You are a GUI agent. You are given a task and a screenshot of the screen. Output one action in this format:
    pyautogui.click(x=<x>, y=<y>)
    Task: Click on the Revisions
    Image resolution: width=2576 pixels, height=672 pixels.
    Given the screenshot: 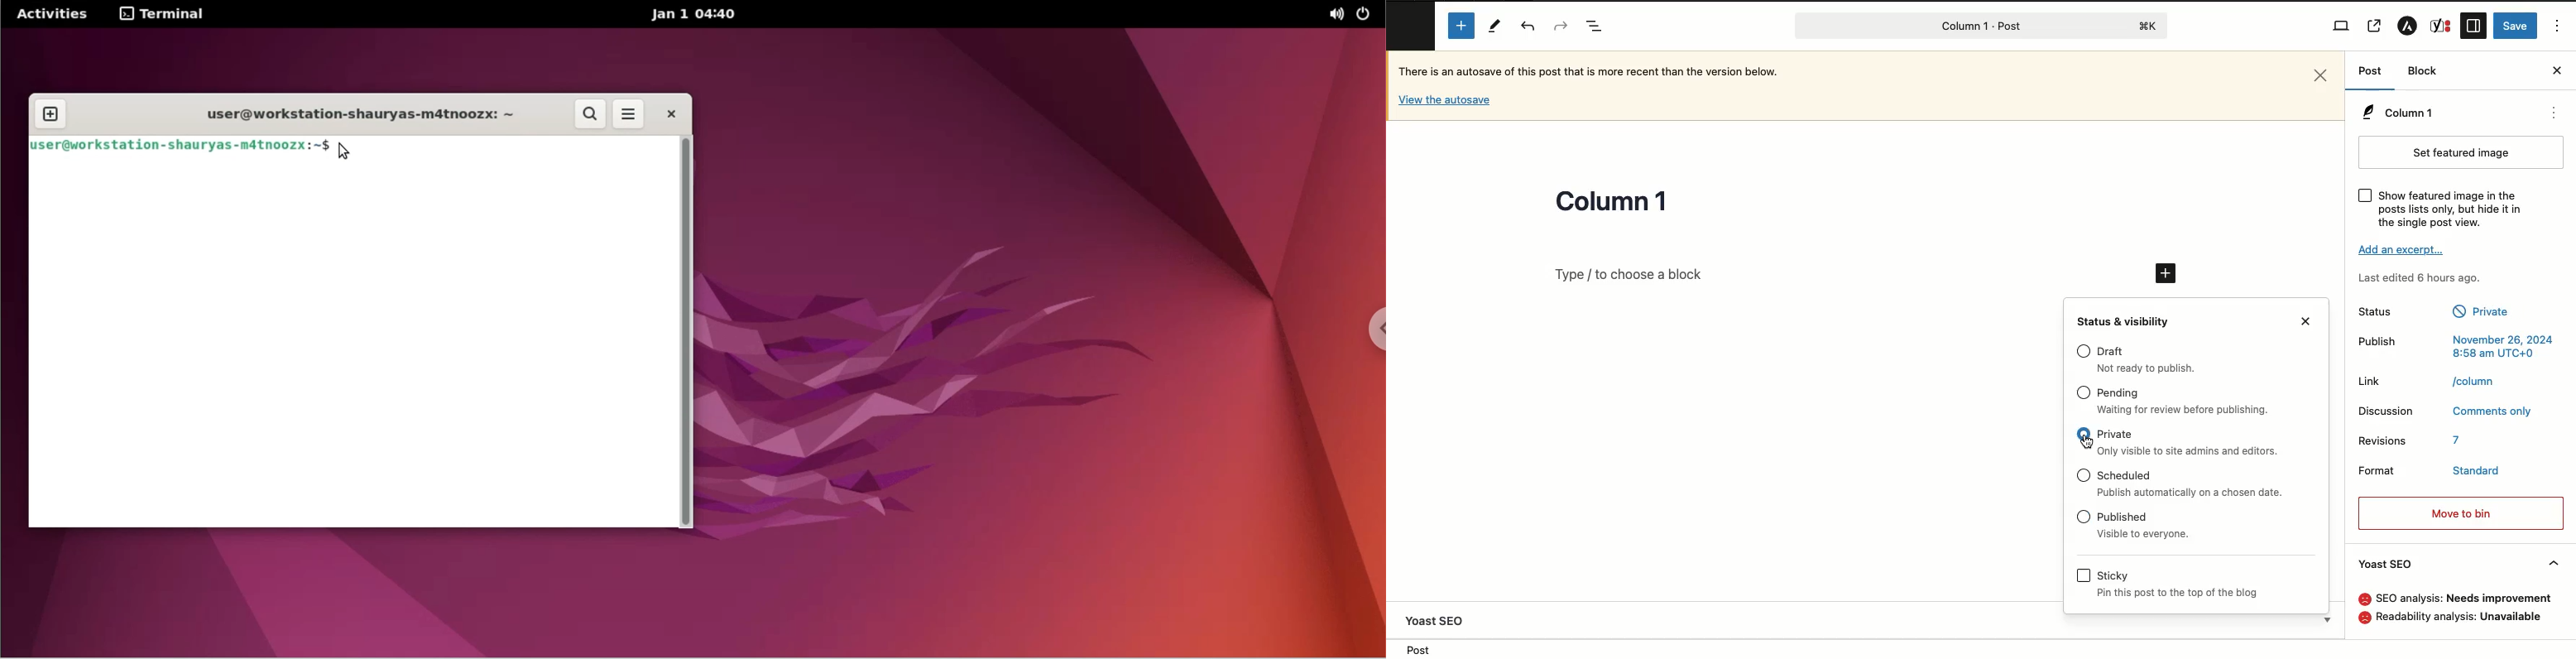 What is the action you would take?
    pyautogui.click(x=2382, y=440)
    